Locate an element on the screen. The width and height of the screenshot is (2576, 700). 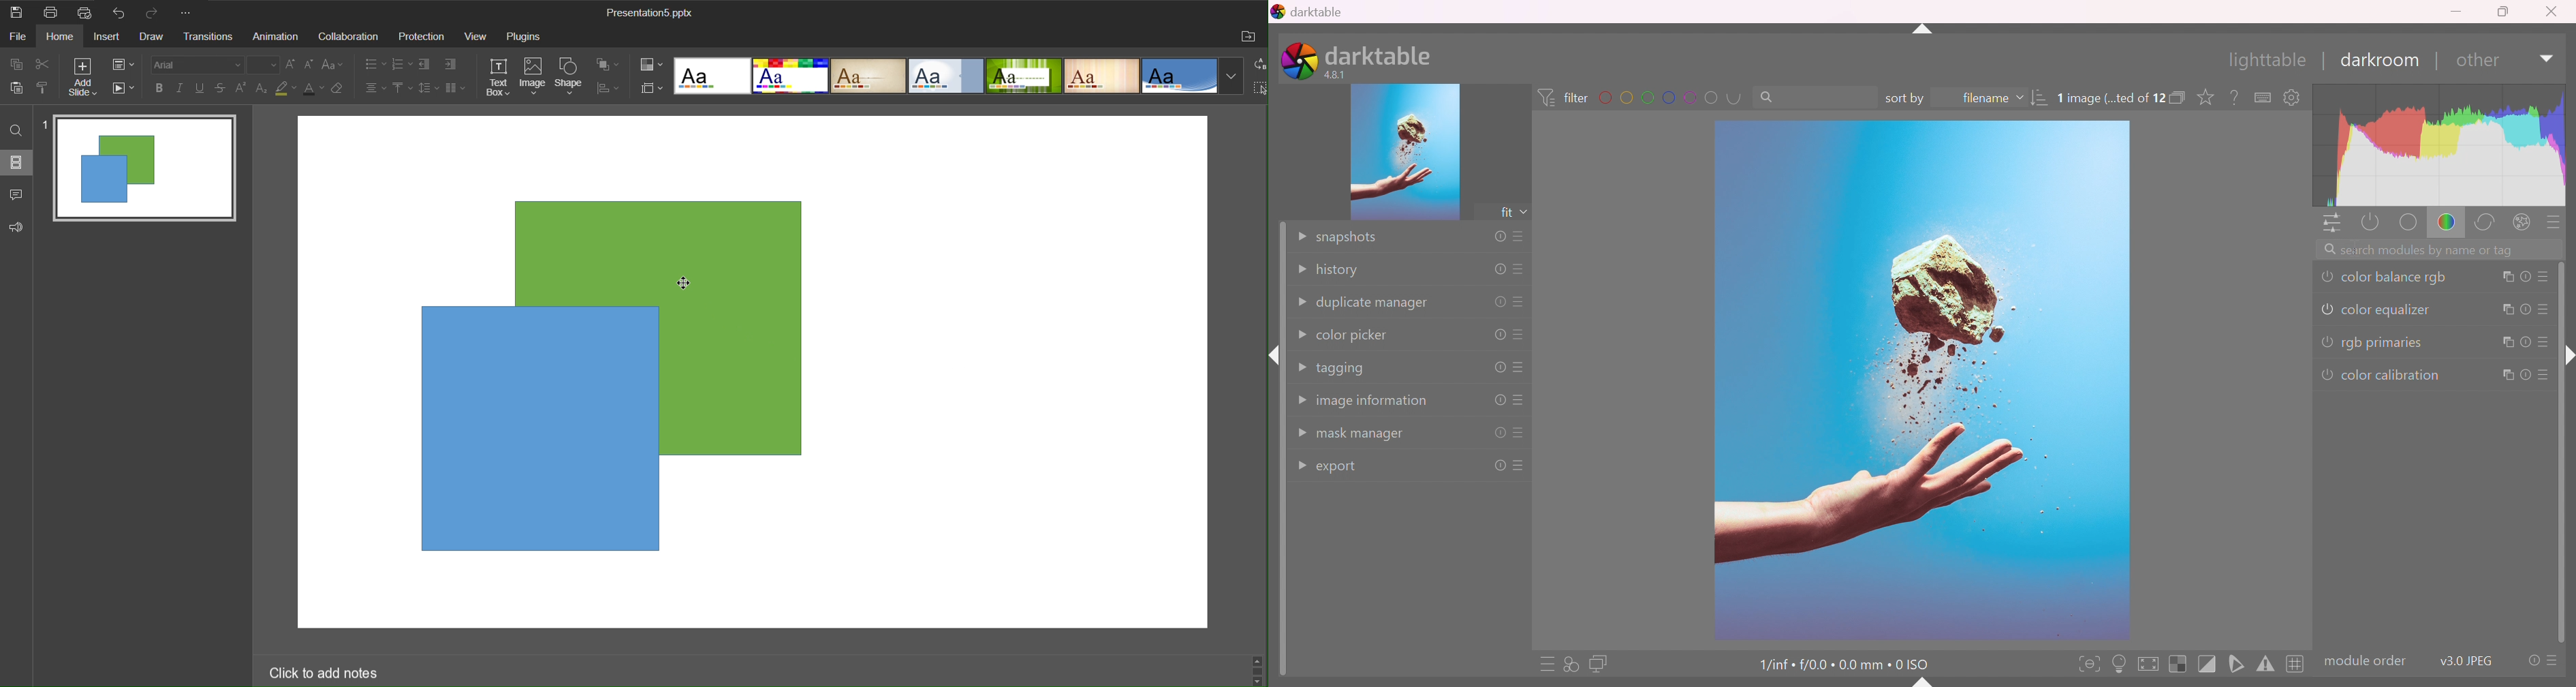
color picker is located at coordinates (1355, 337).